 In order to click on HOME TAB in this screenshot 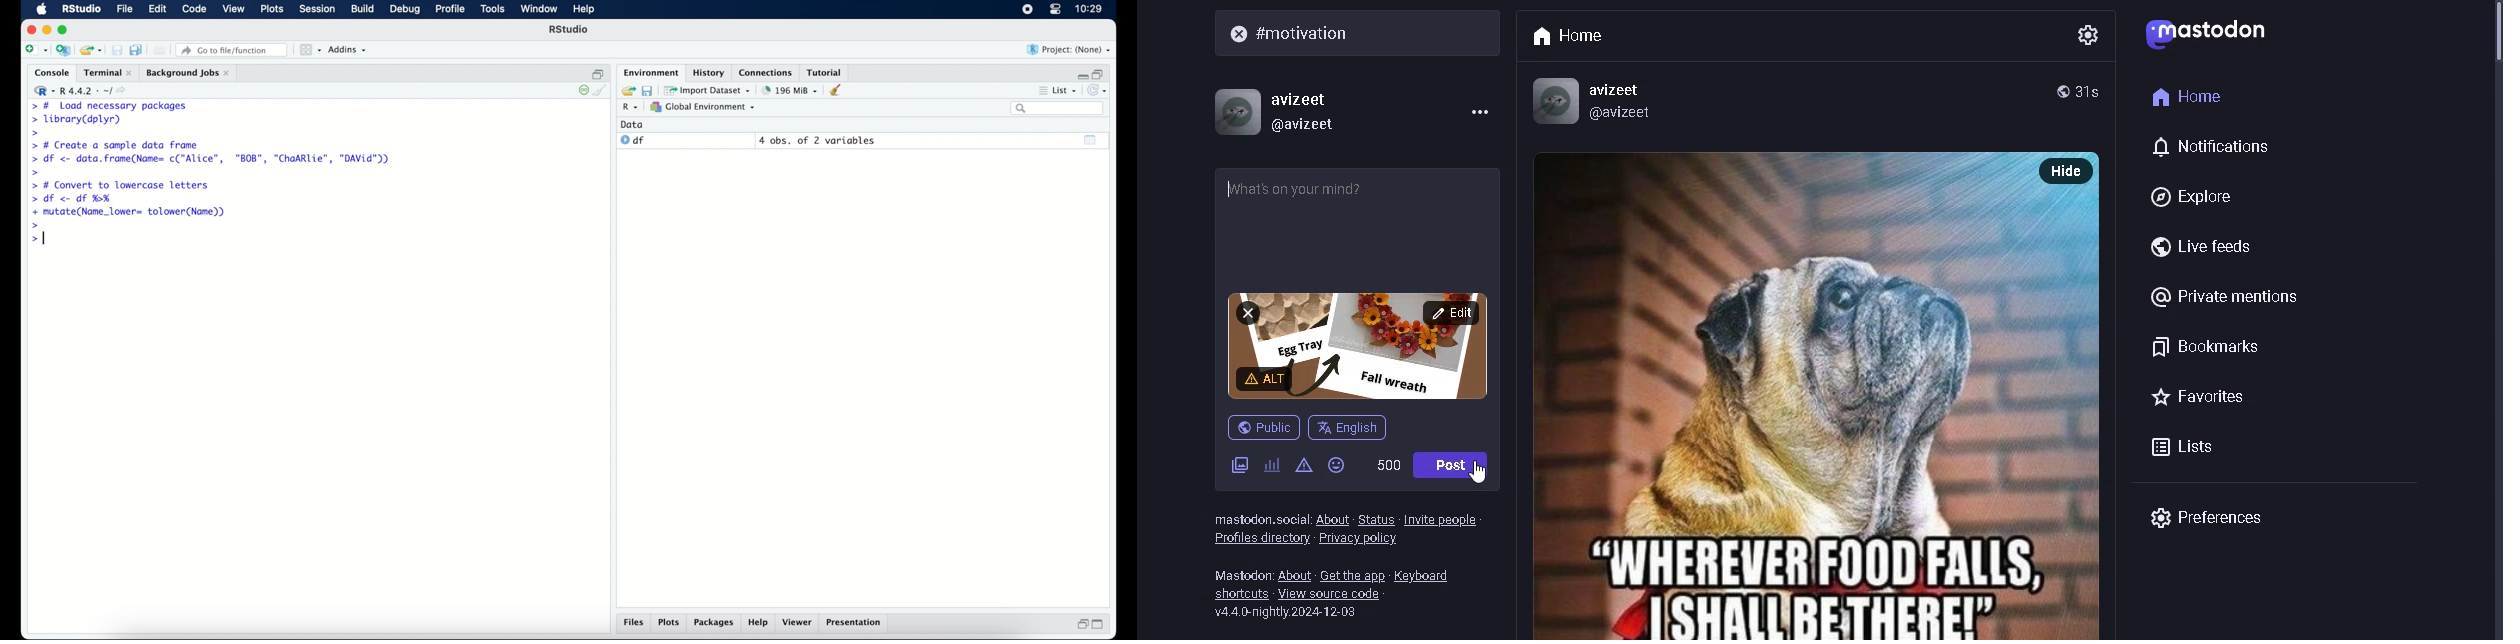, I will do `click(1576, 33)`.